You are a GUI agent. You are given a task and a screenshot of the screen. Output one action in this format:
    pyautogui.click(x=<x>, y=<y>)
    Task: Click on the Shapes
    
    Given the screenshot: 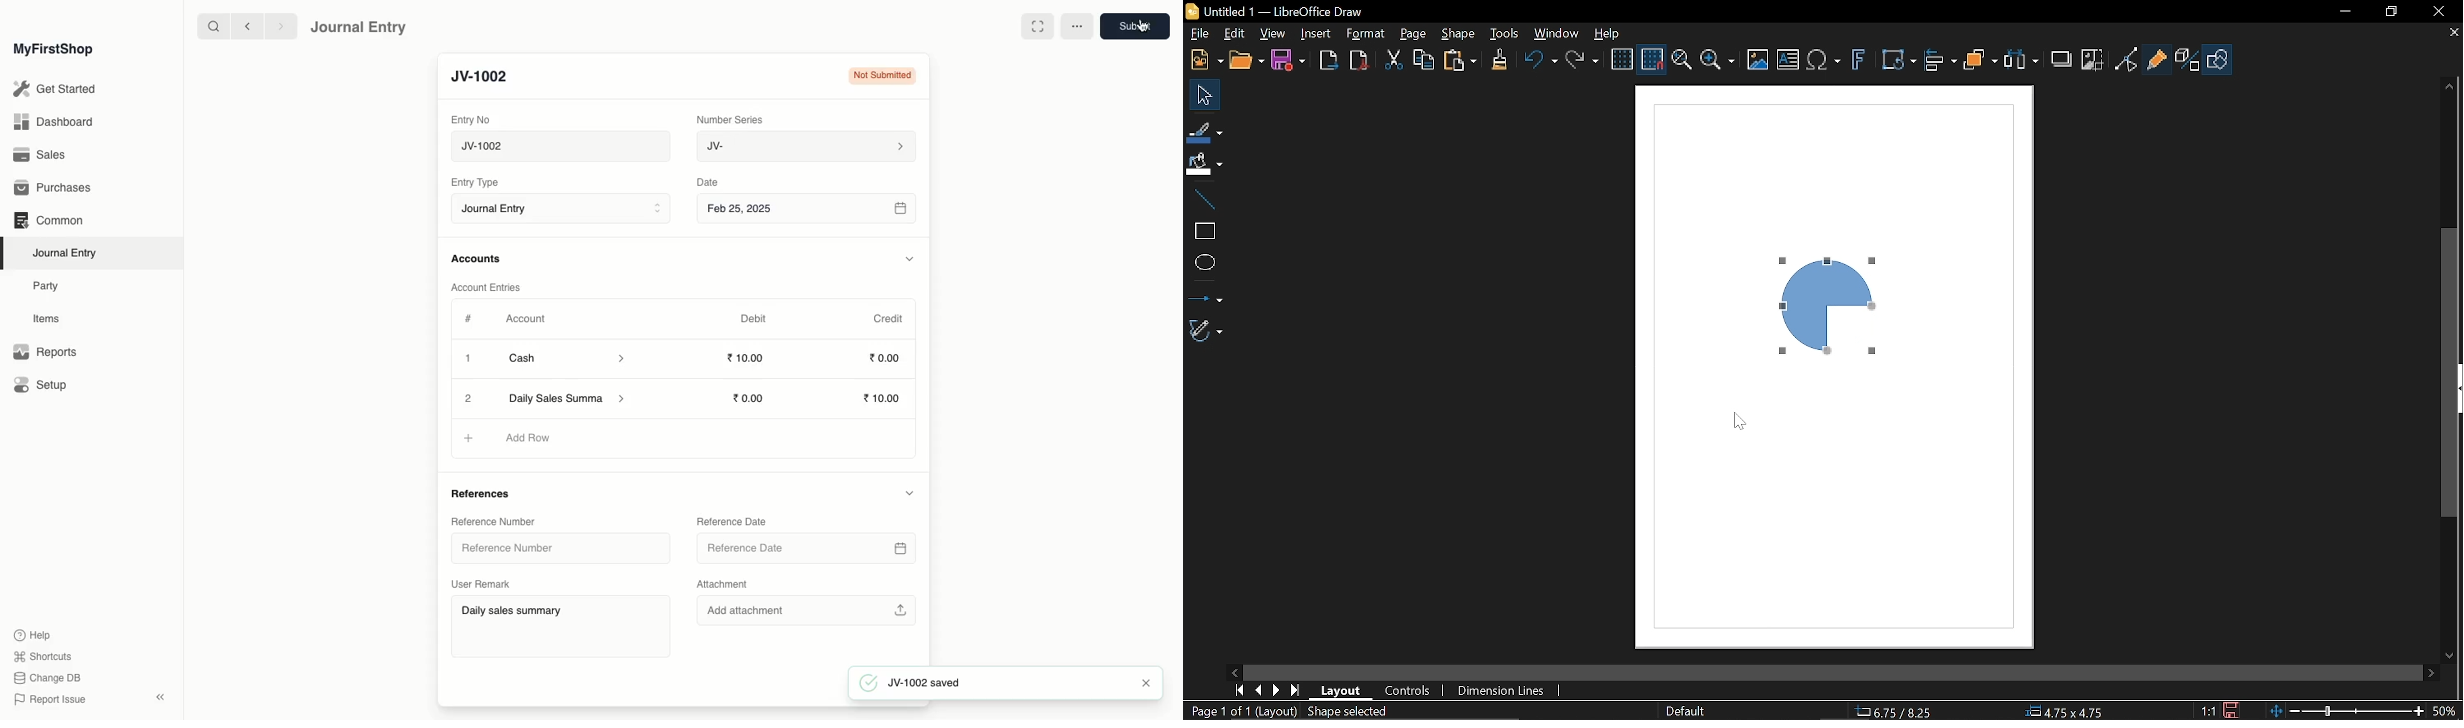 What is the action you would take?
    pyautogui.click(x=2219, y=60)
    